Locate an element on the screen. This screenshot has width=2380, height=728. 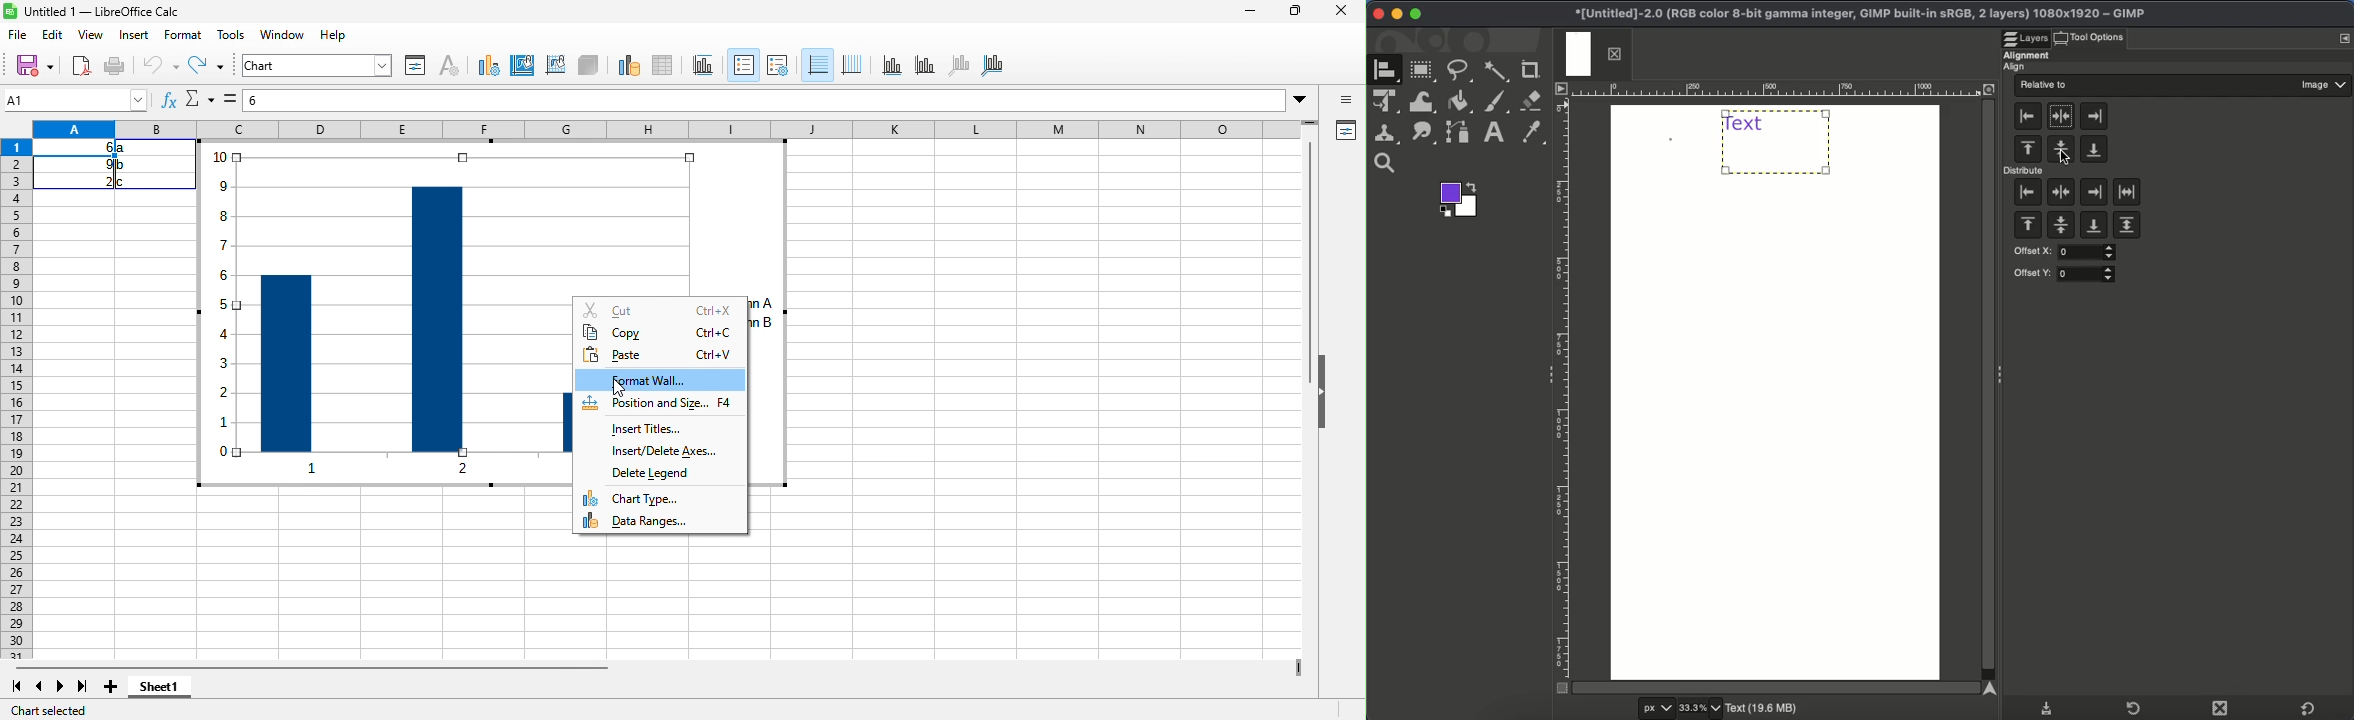
copy is located at coordinates (660, 334).